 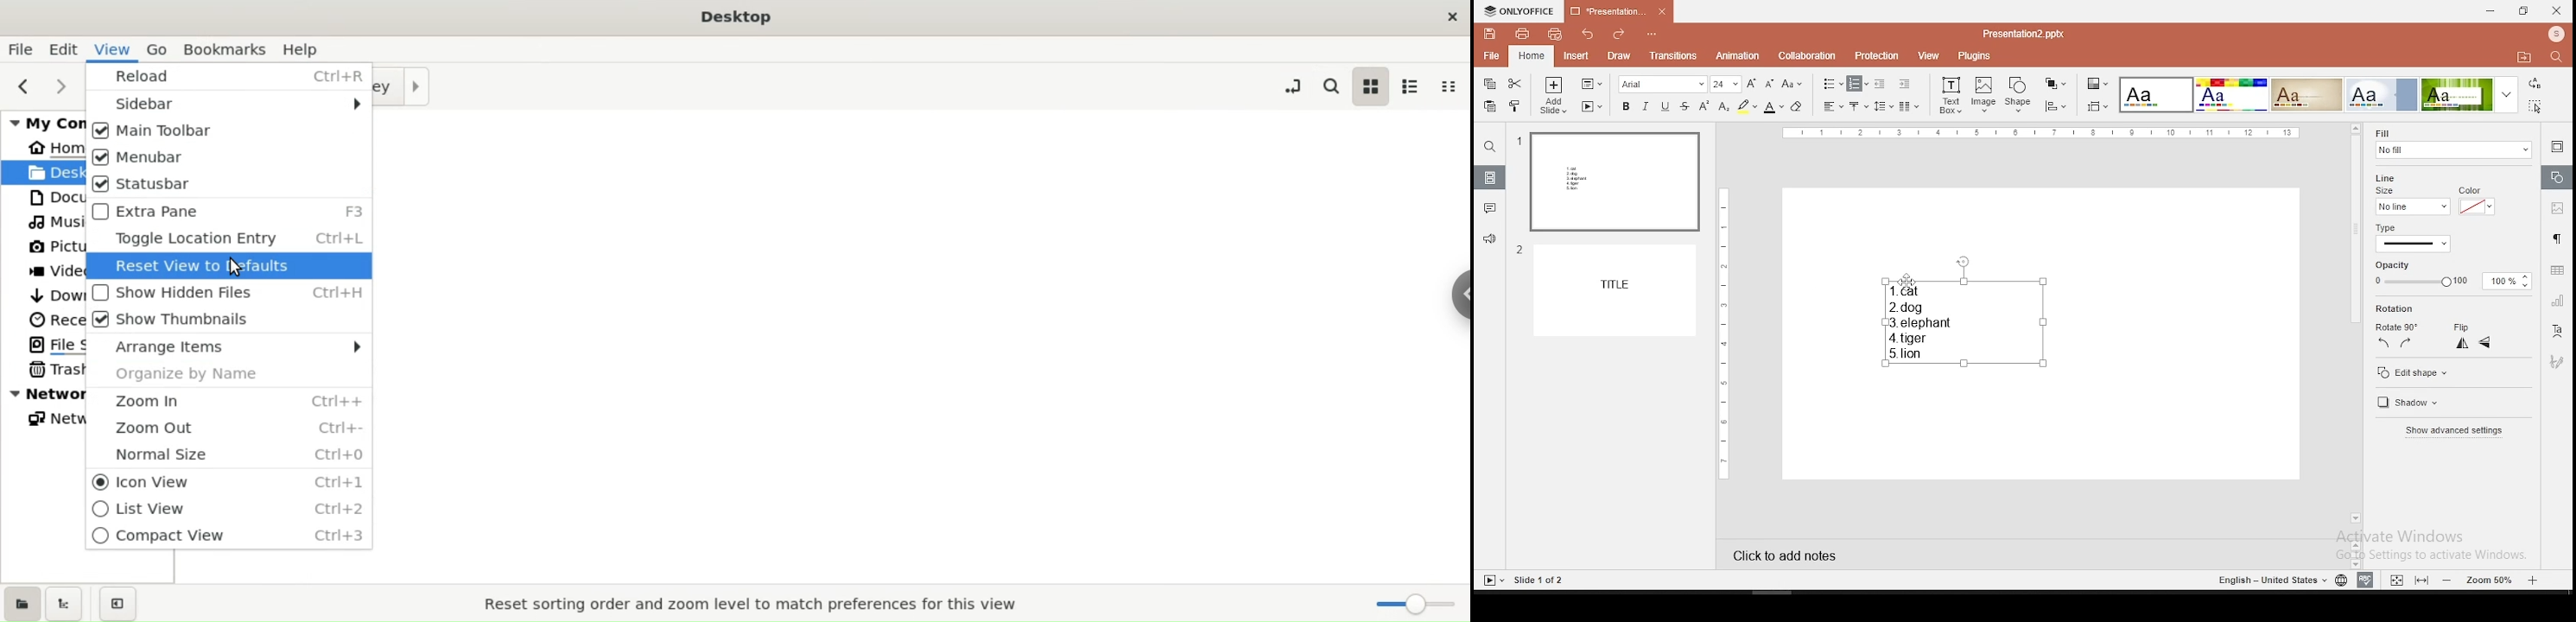 I want to click on theme, so click(x=2382, y=94).